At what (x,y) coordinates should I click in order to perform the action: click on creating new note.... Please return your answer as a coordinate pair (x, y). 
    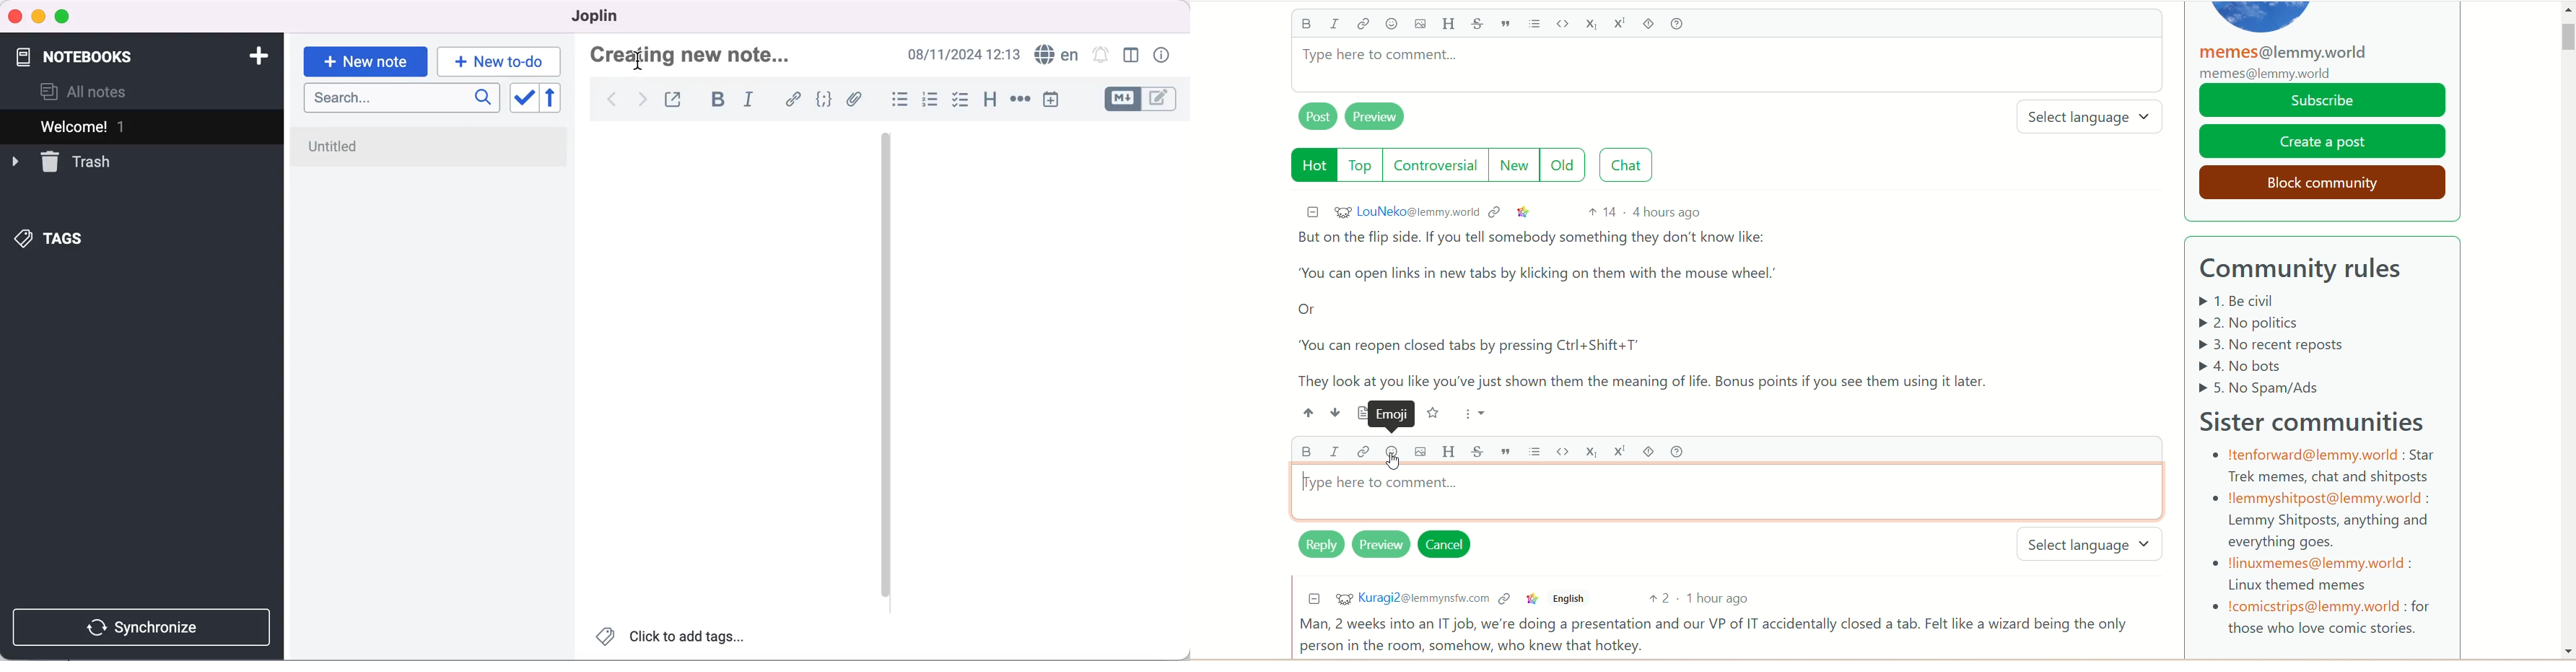
    Looking at the image, I should click on (696, 56).